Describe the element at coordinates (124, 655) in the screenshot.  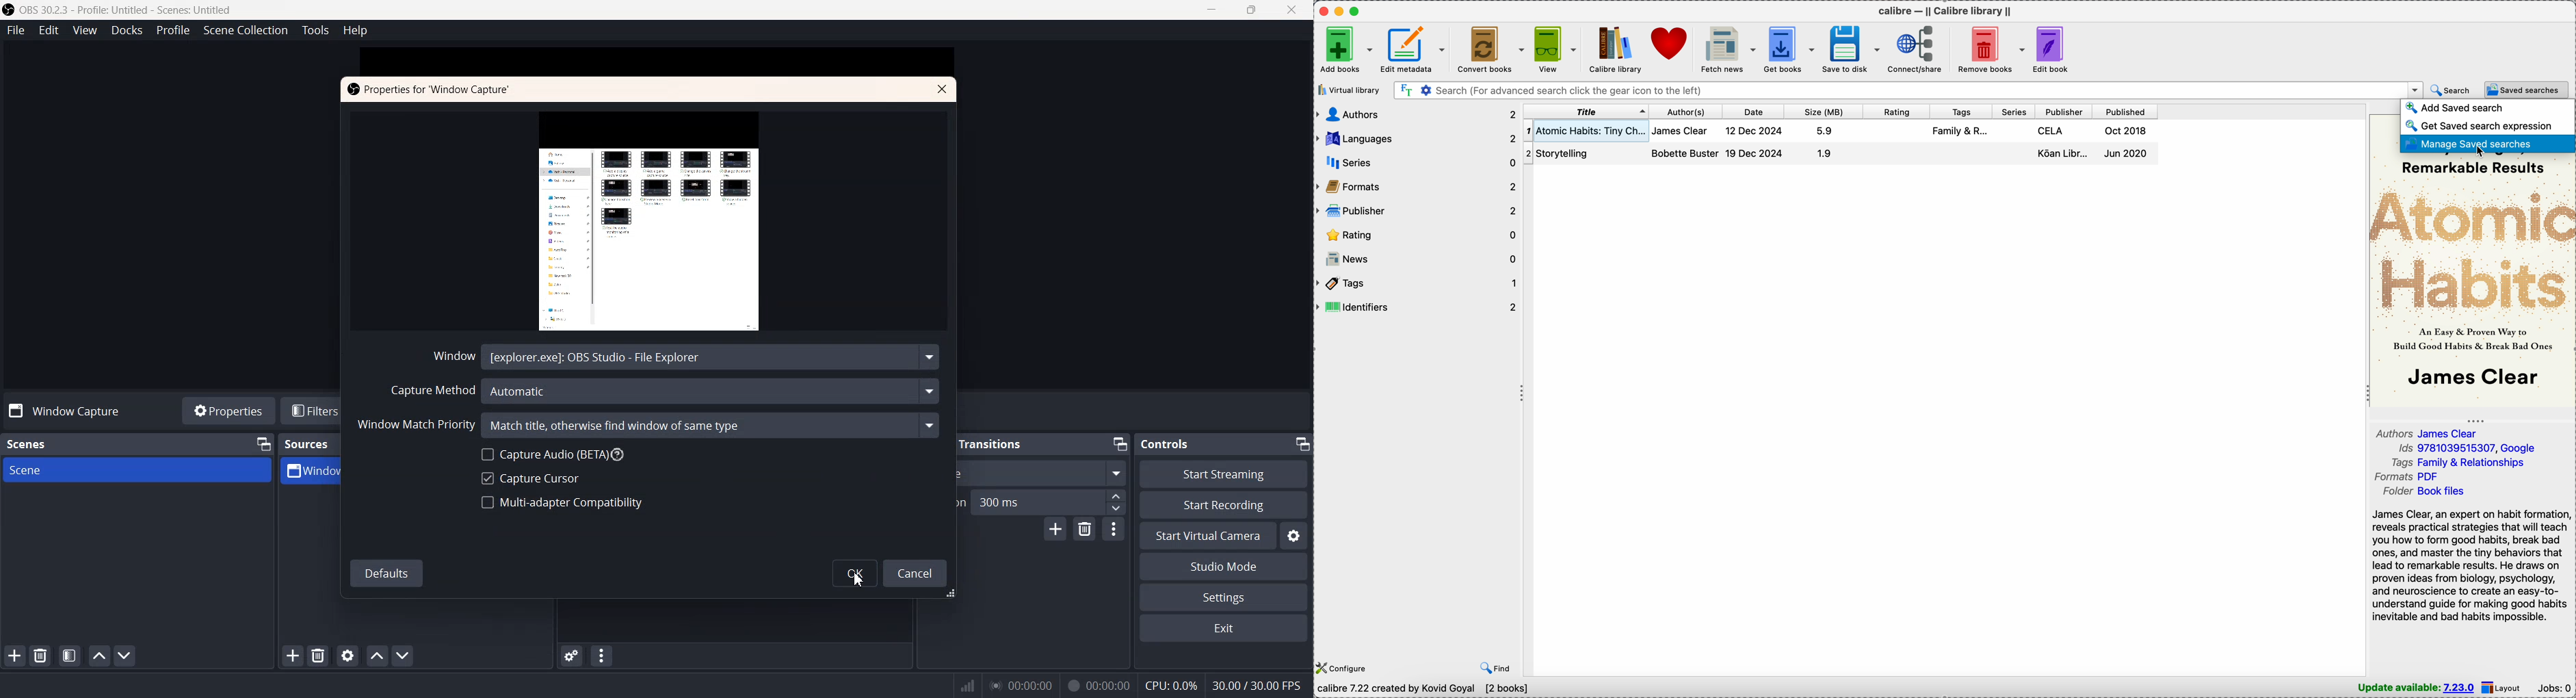
I see `Move Scene Down` at that location.